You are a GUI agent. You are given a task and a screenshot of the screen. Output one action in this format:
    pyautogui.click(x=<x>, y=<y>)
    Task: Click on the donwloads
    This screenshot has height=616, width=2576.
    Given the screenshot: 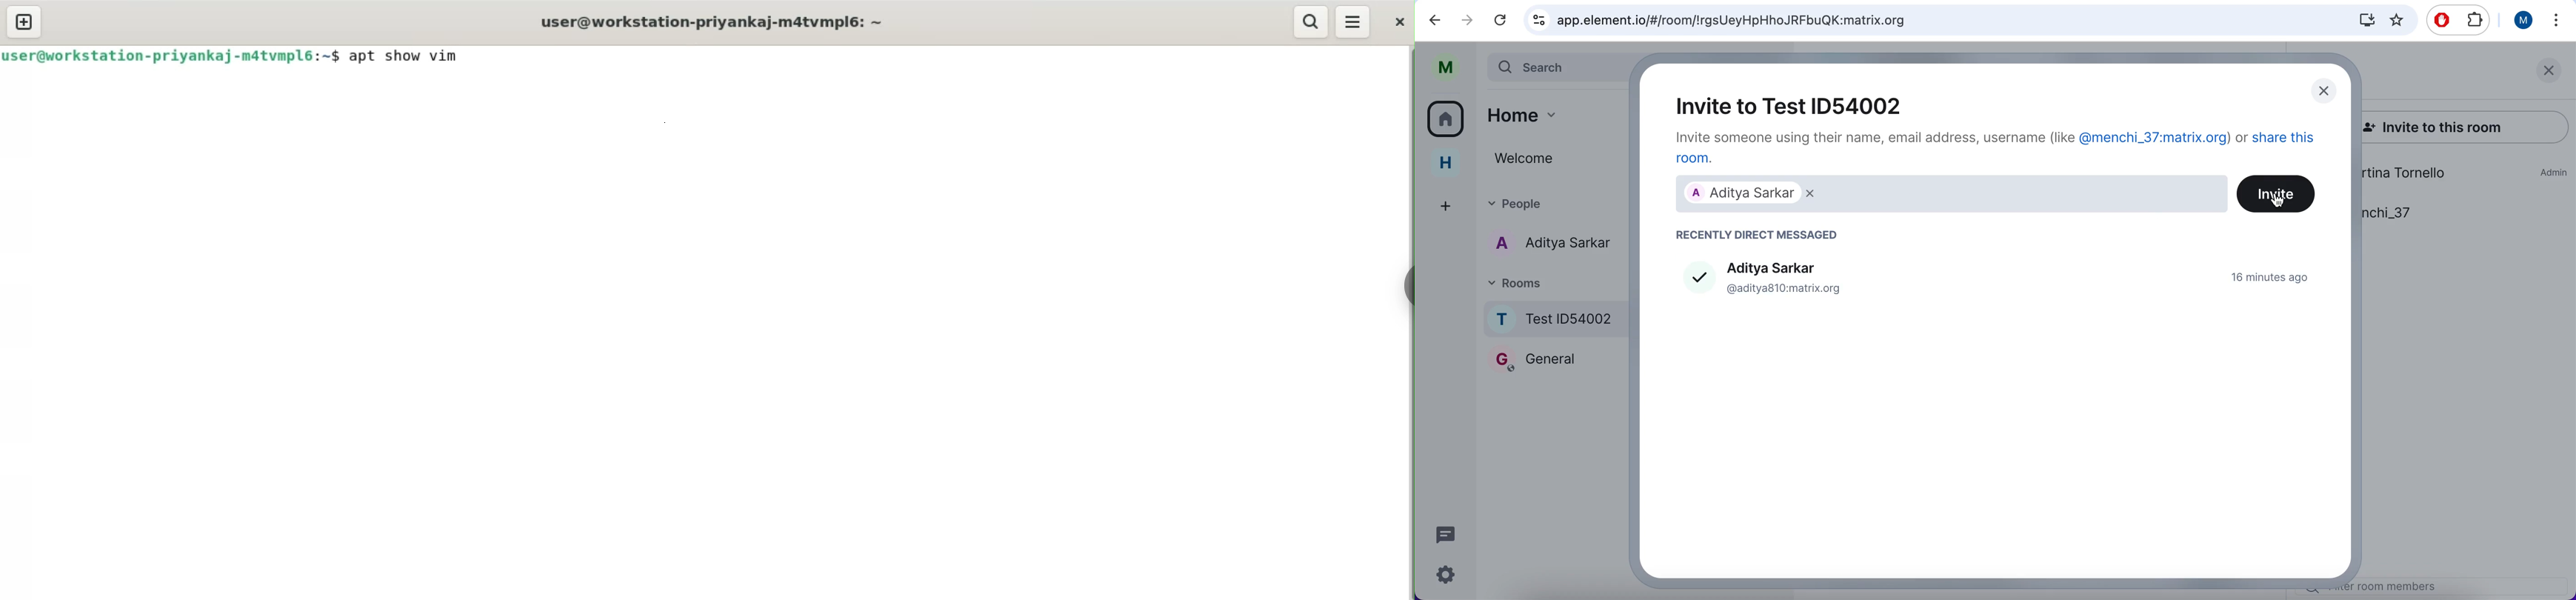 What is the action you would take?
    pyautogui.click(x=2364, y=21)
    